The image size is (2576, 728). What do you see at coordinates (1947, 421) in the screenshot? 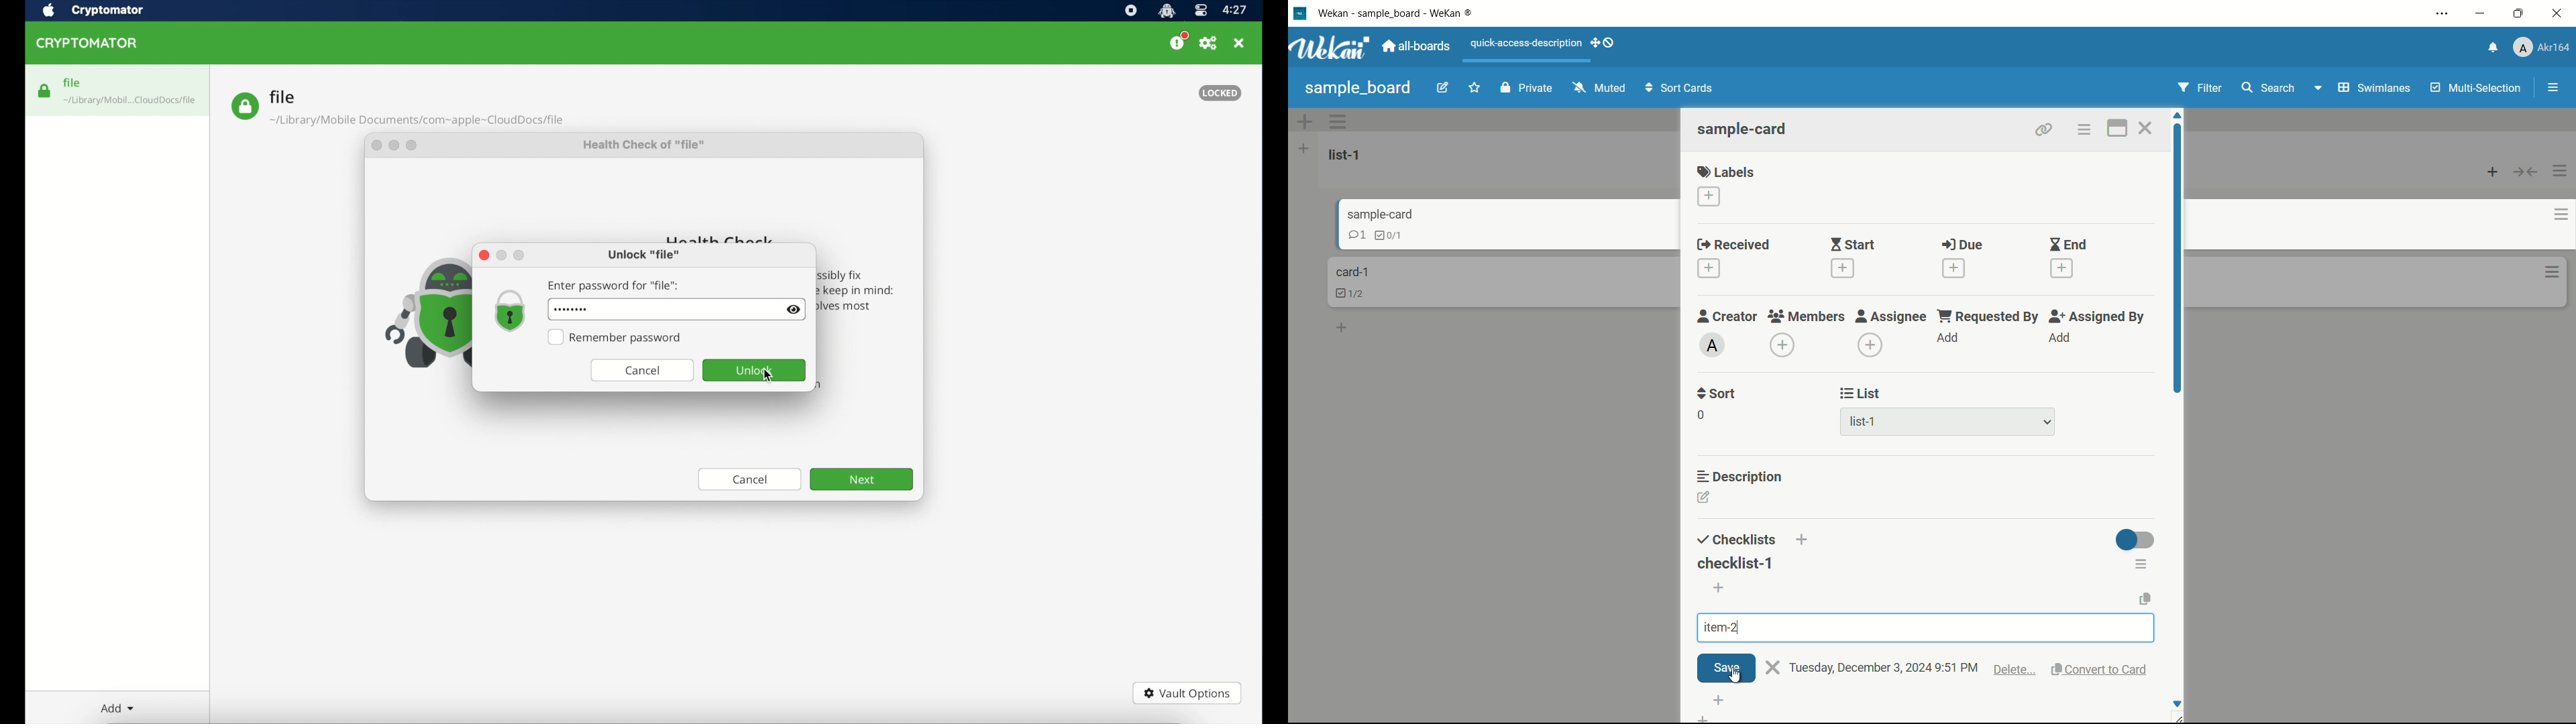
I see `list-1` at bounding box center [1947, 421].